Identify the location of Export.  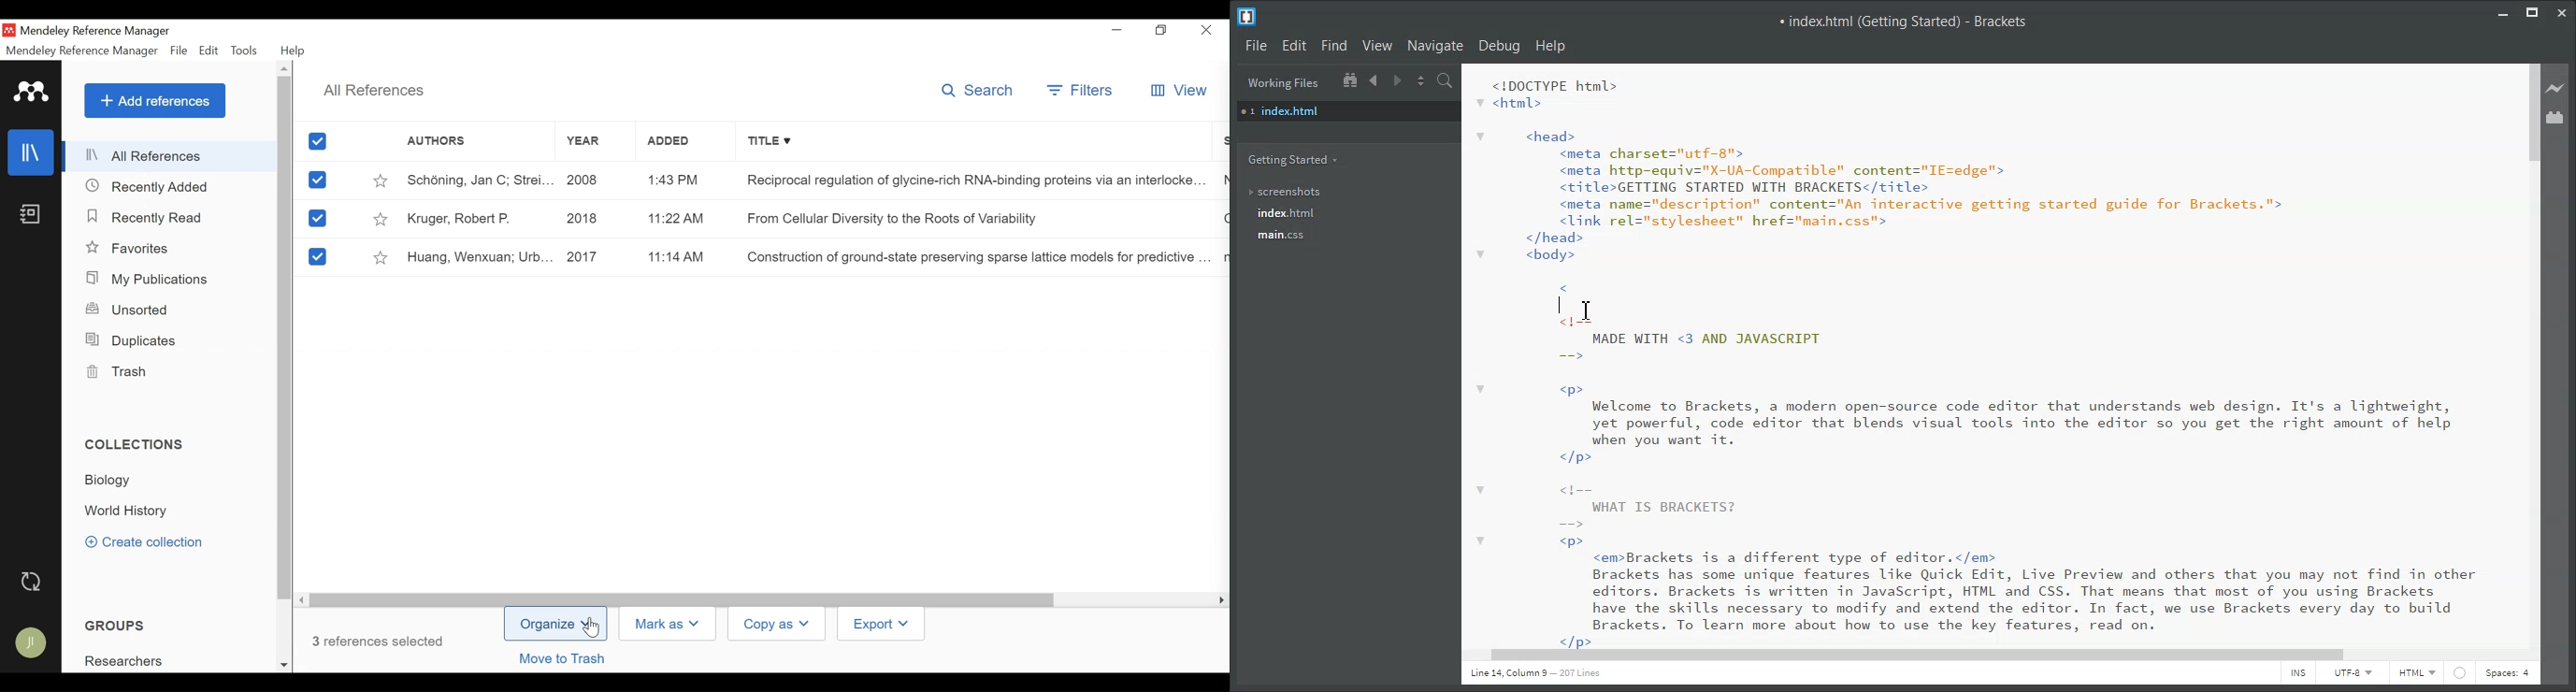
(880, 624).